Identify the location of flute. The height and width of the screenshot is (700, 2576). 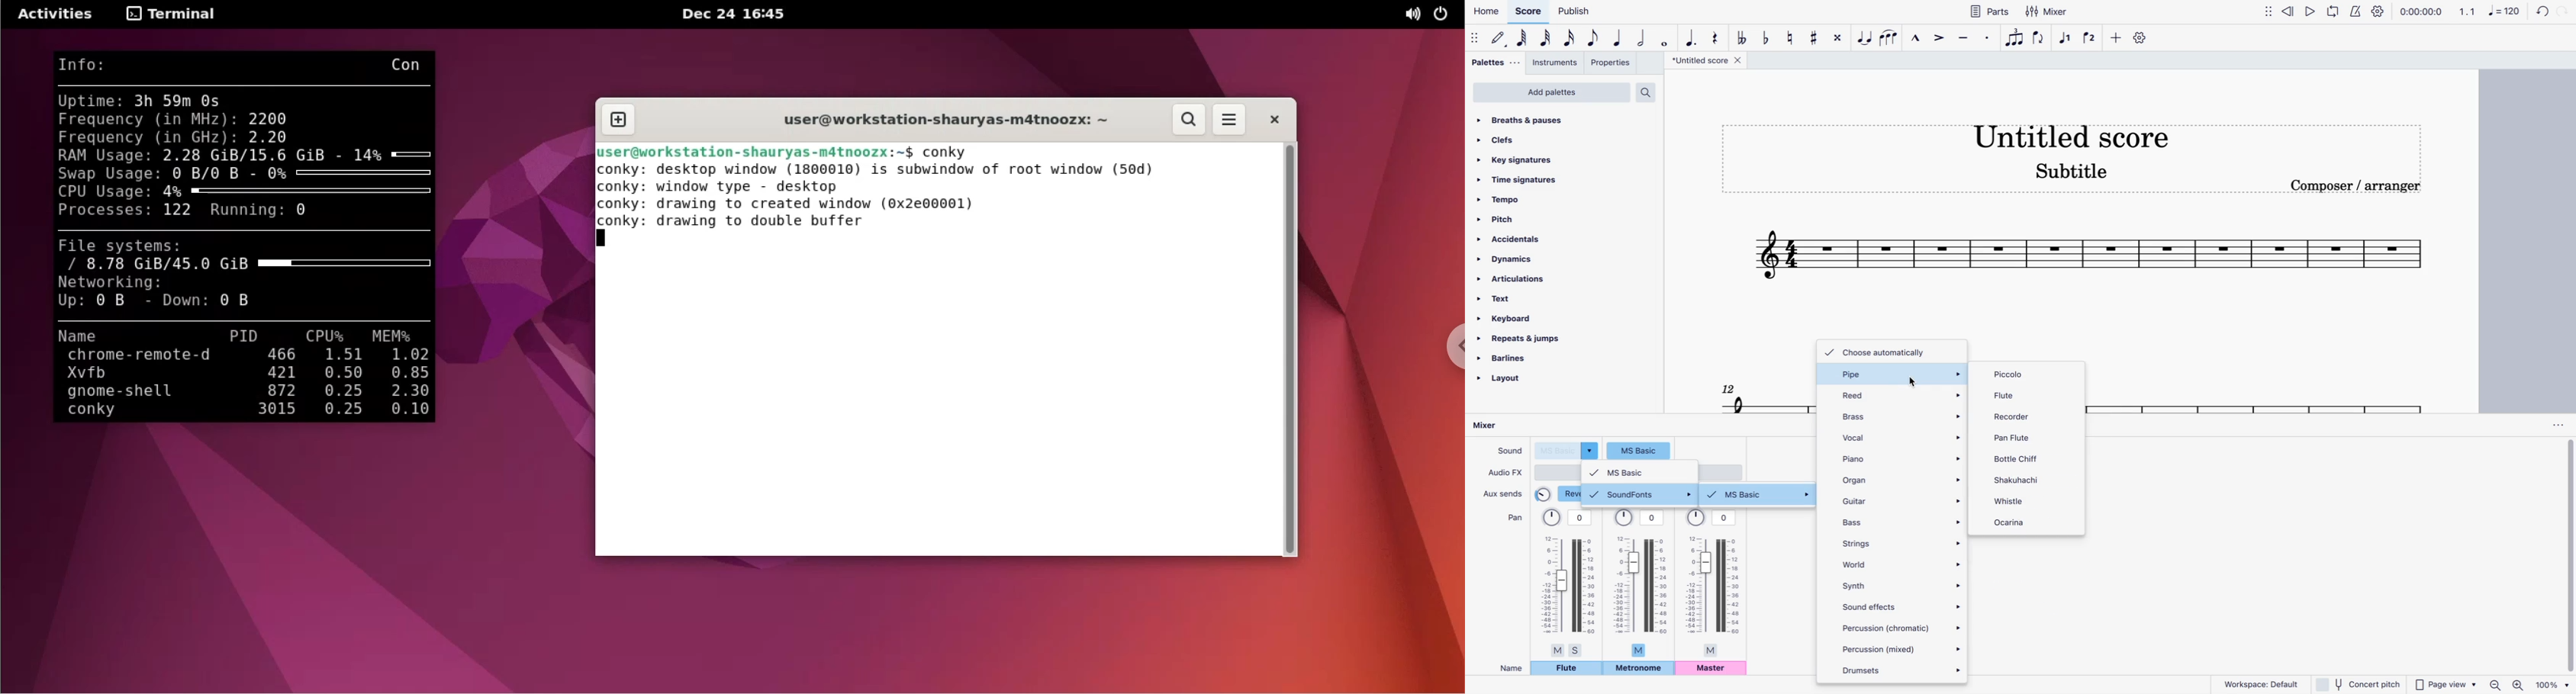
(1566, 668).